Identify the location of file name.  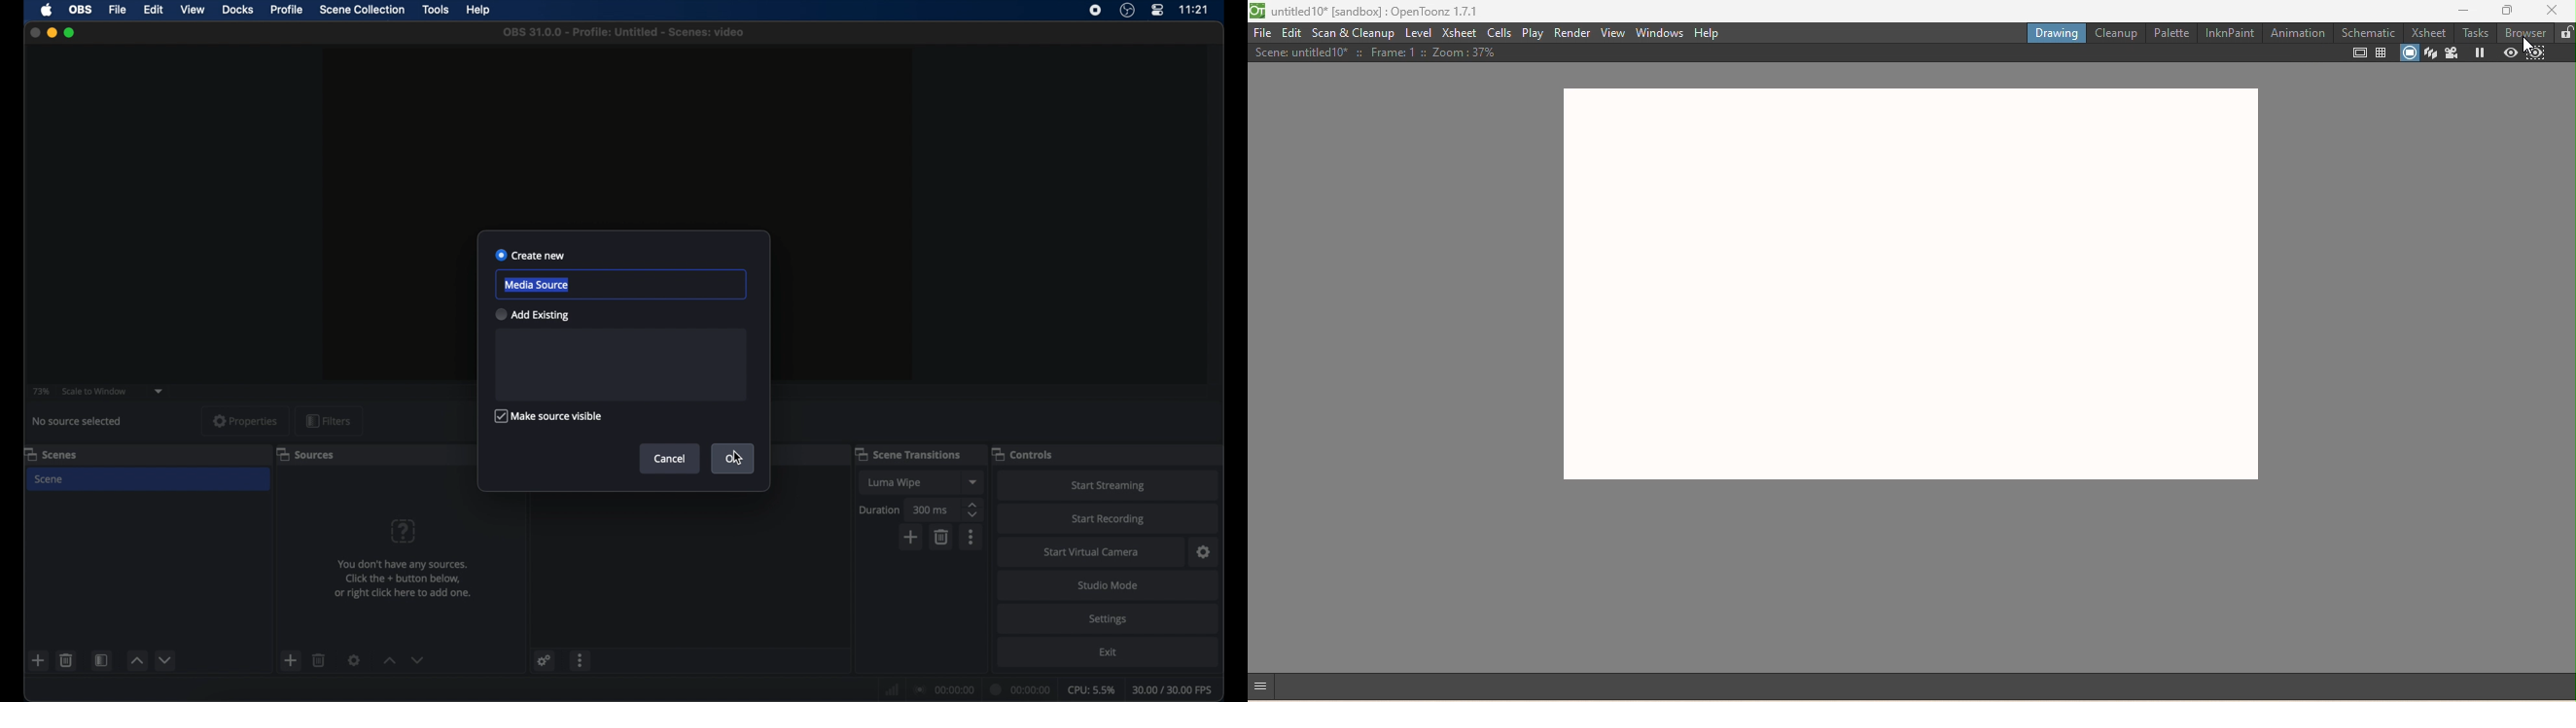
(624, 32).